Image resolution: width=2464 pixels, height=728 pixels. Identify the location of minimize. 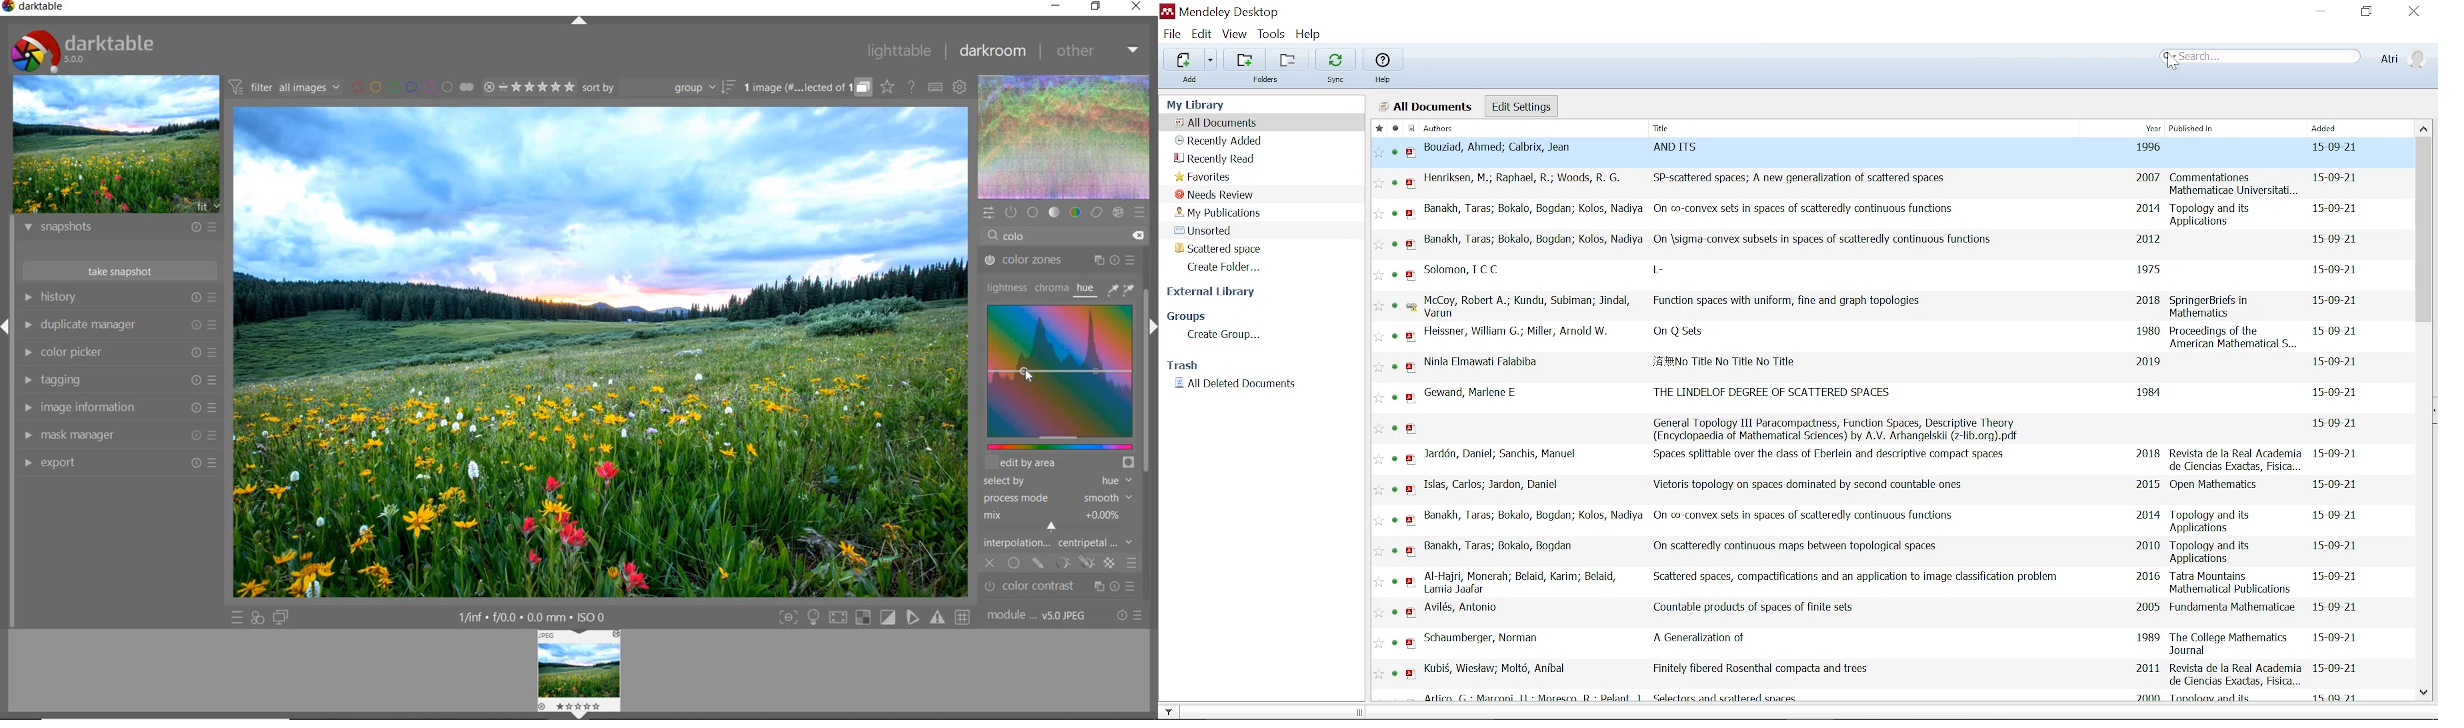
(1058, 7).